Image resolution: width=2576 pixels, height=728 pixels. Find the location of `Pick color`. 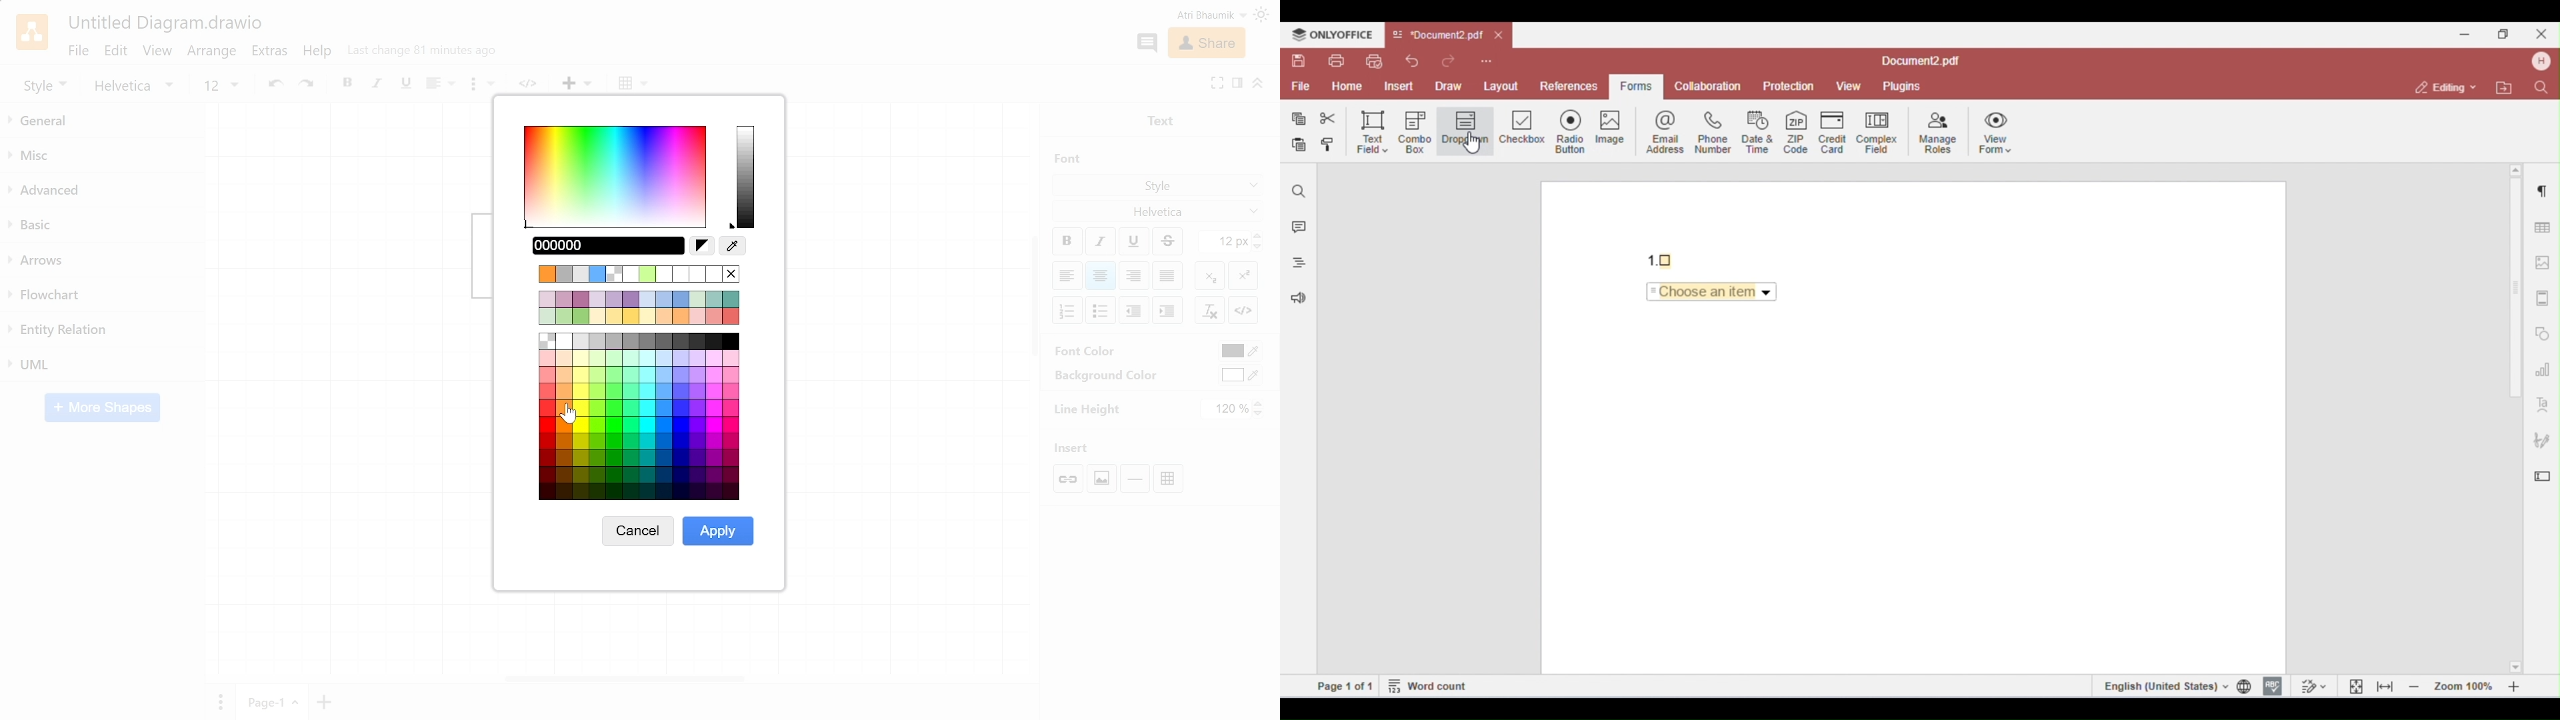

Pick color is located at coordinates (733, 247).